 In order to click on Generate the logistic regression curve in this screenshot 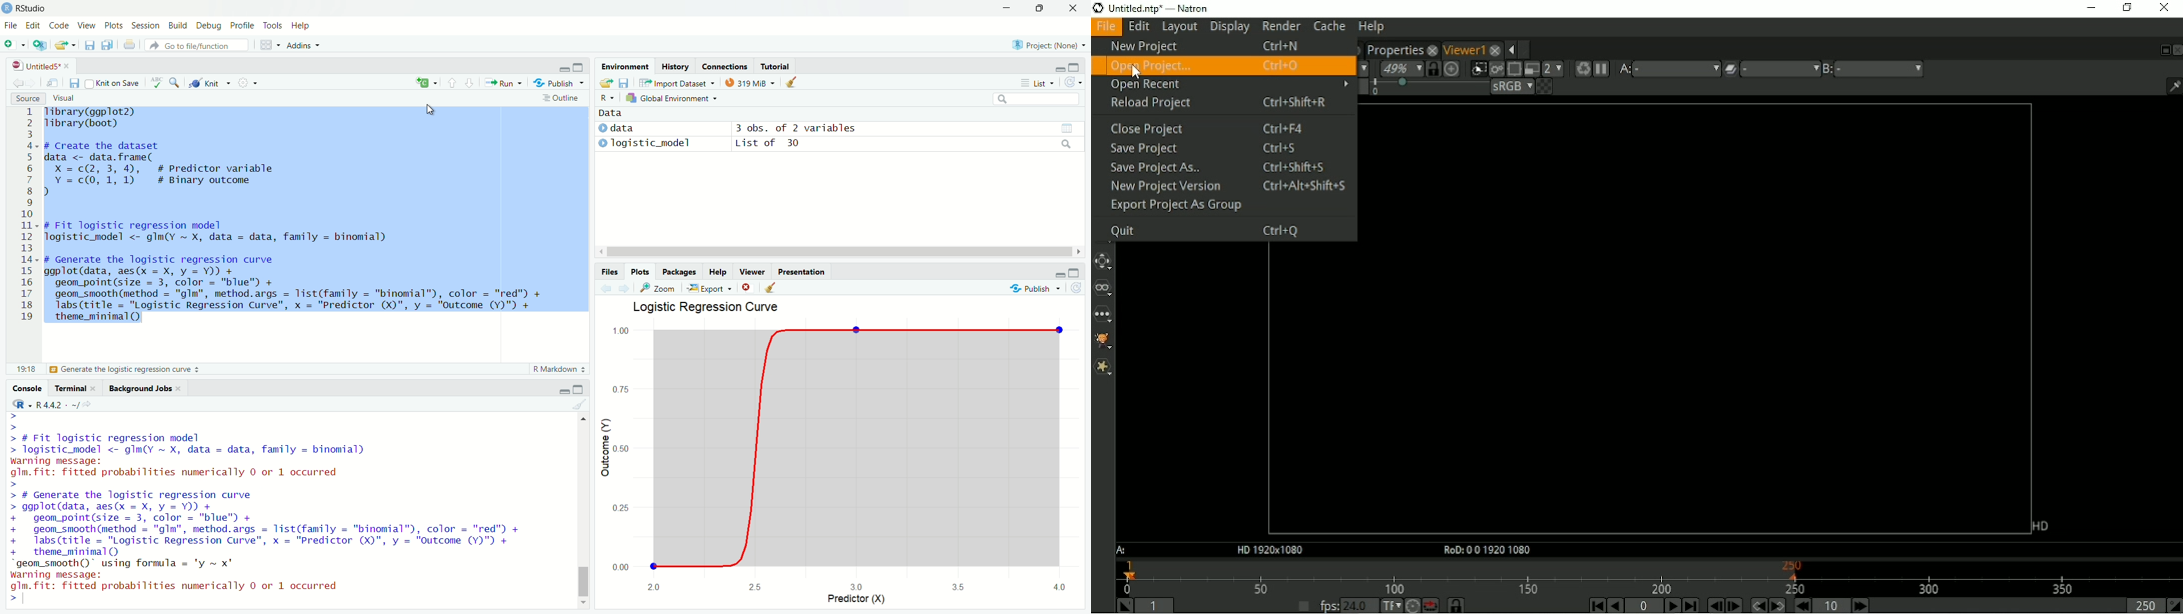, I will do `click(126, 370)`.